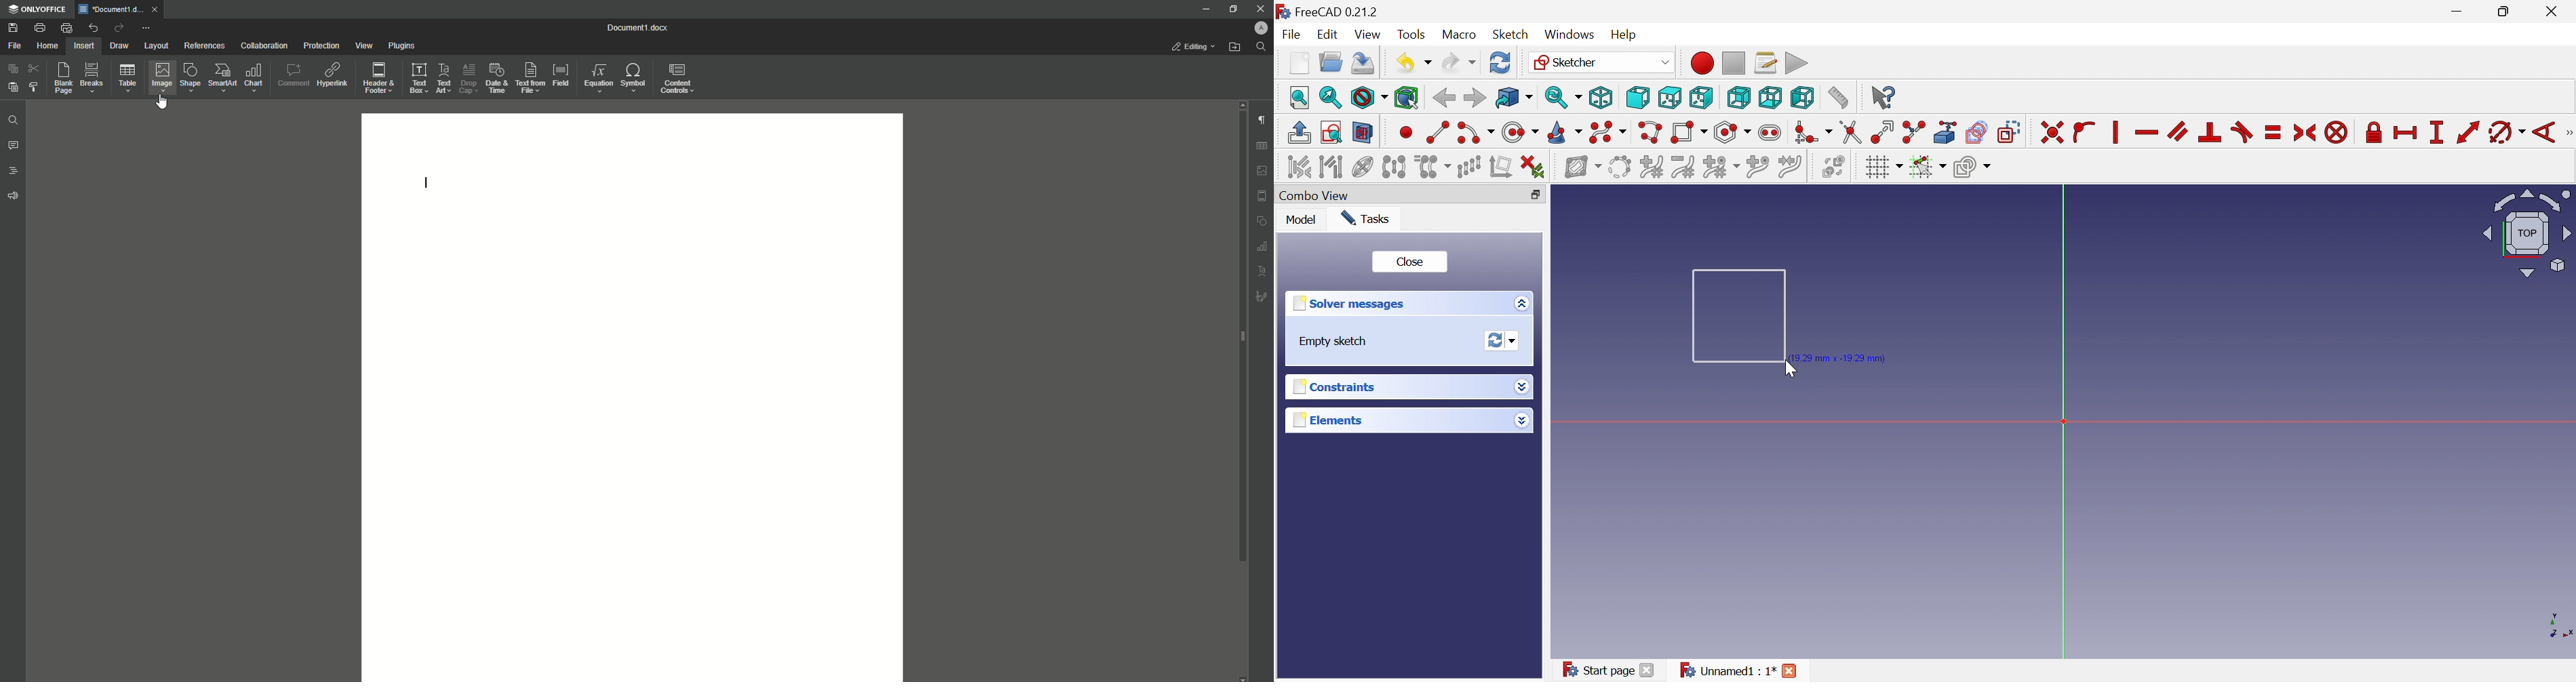  Describe the element at coordinates (422, 182) in the screenshot. I see `Text Line` at that location.